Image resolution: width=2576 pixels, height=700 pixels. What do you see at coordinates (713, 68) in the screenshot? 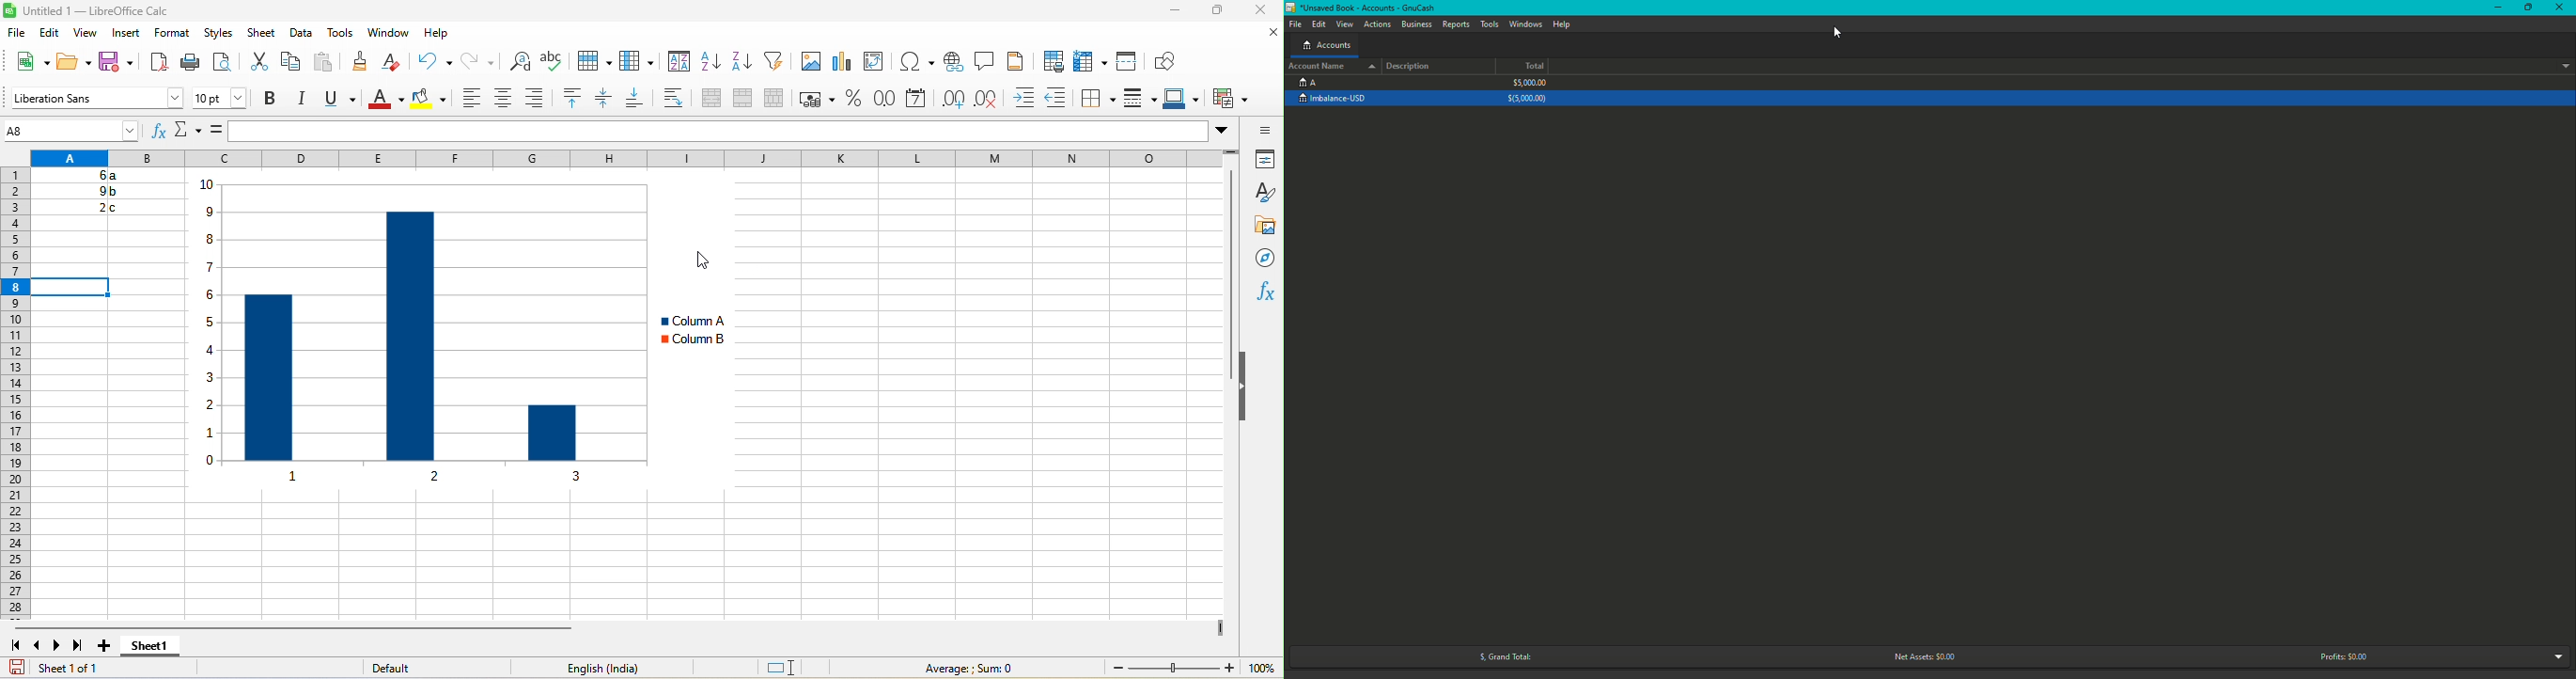
I see `sort ascending` at bounding box center [713, 68].